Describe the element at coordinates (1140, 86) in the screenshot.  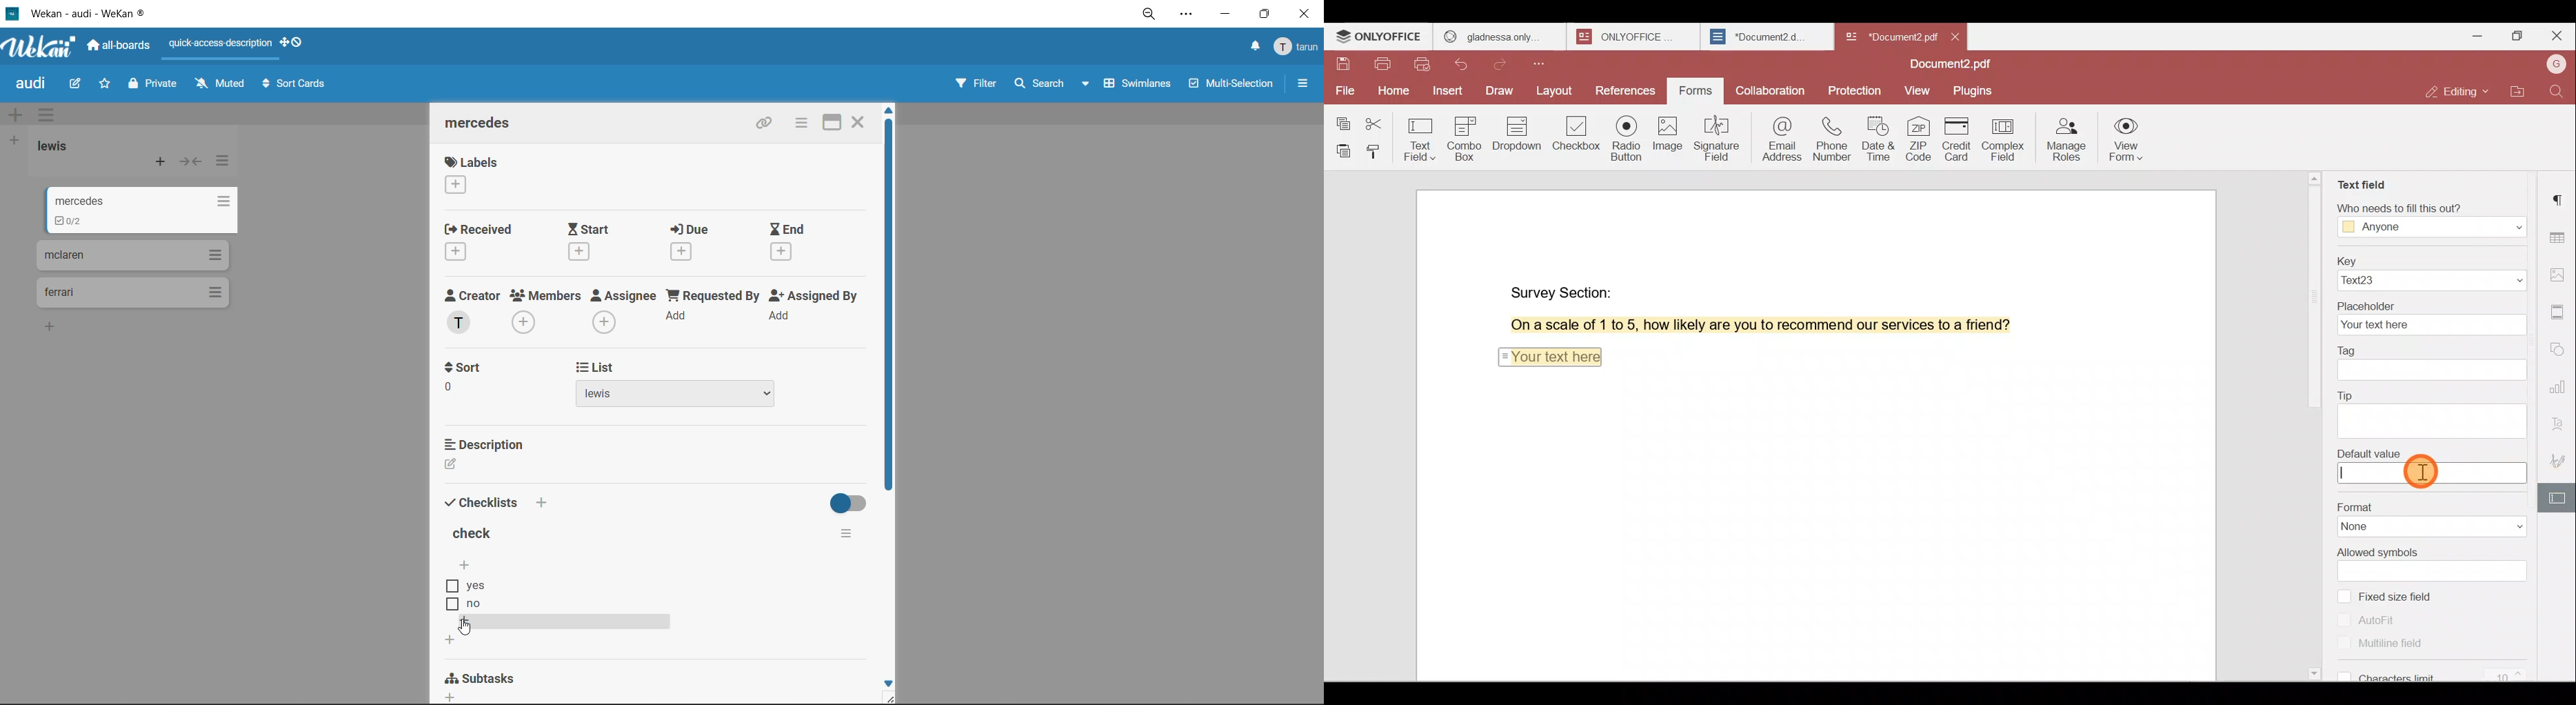
I see `swimlanes` at that location.